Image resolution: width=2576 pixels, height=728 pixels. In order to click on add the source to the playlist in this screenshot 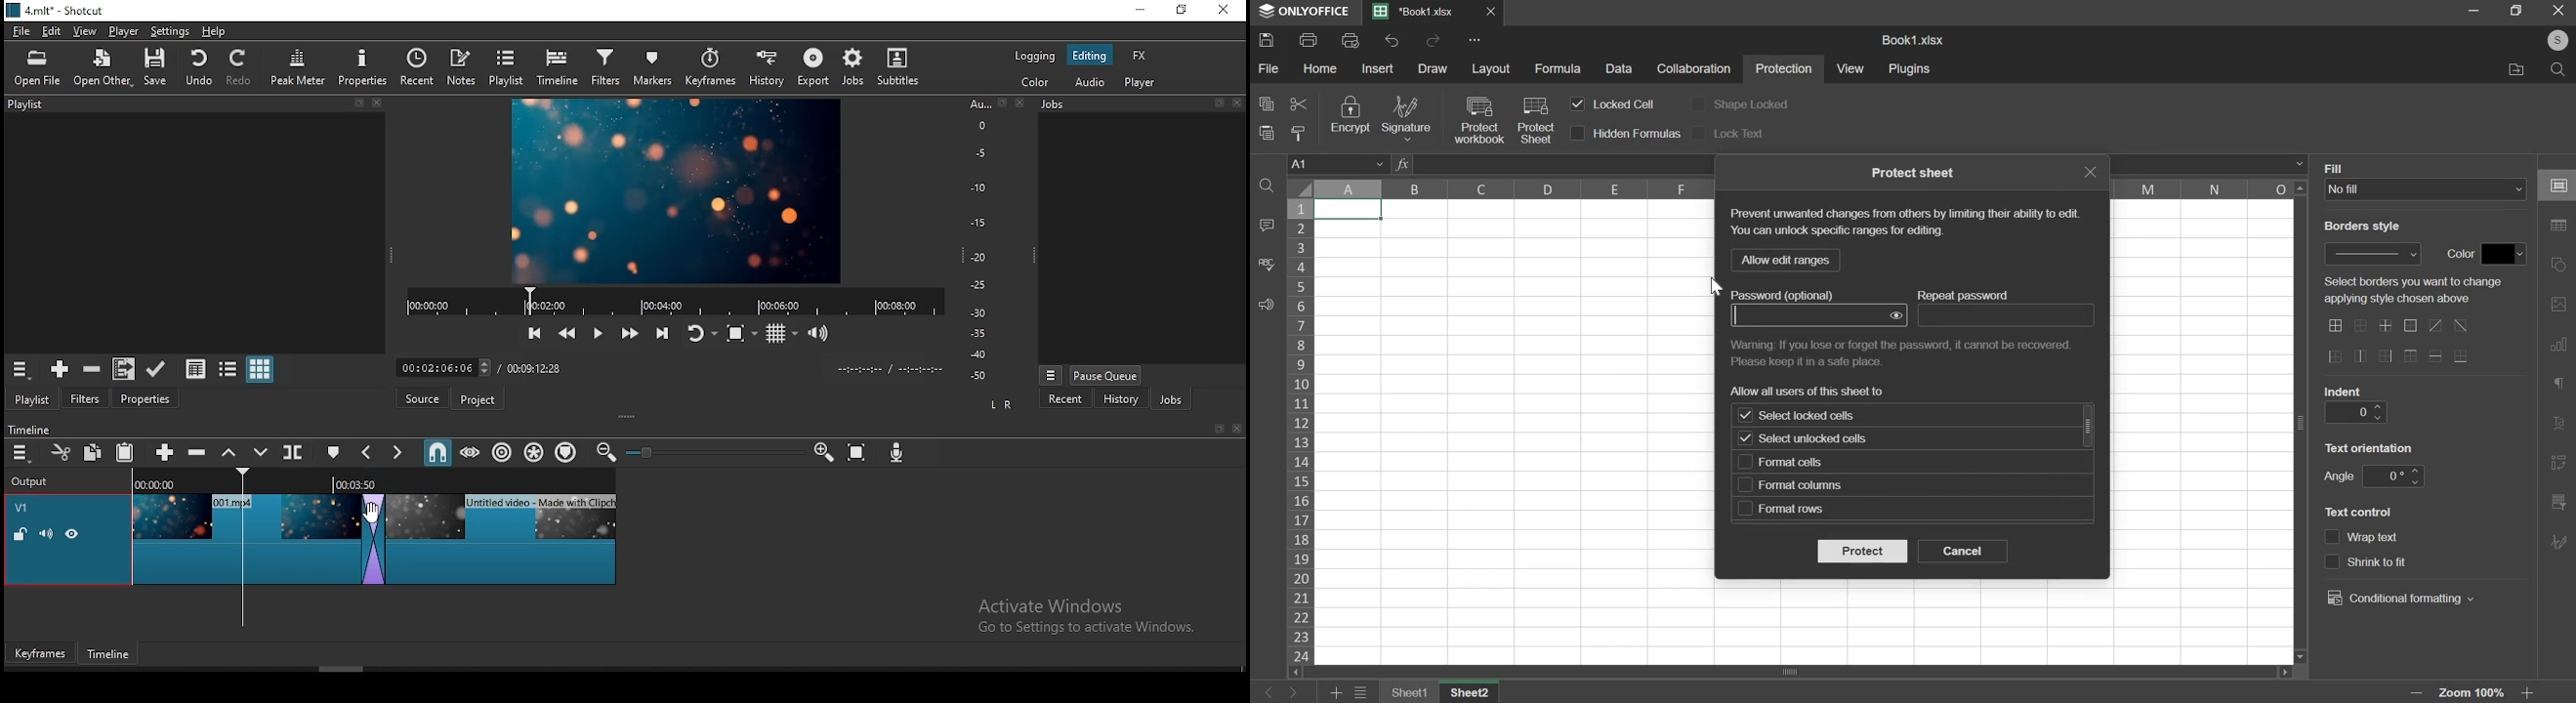, I will do `click(58, 369)`.